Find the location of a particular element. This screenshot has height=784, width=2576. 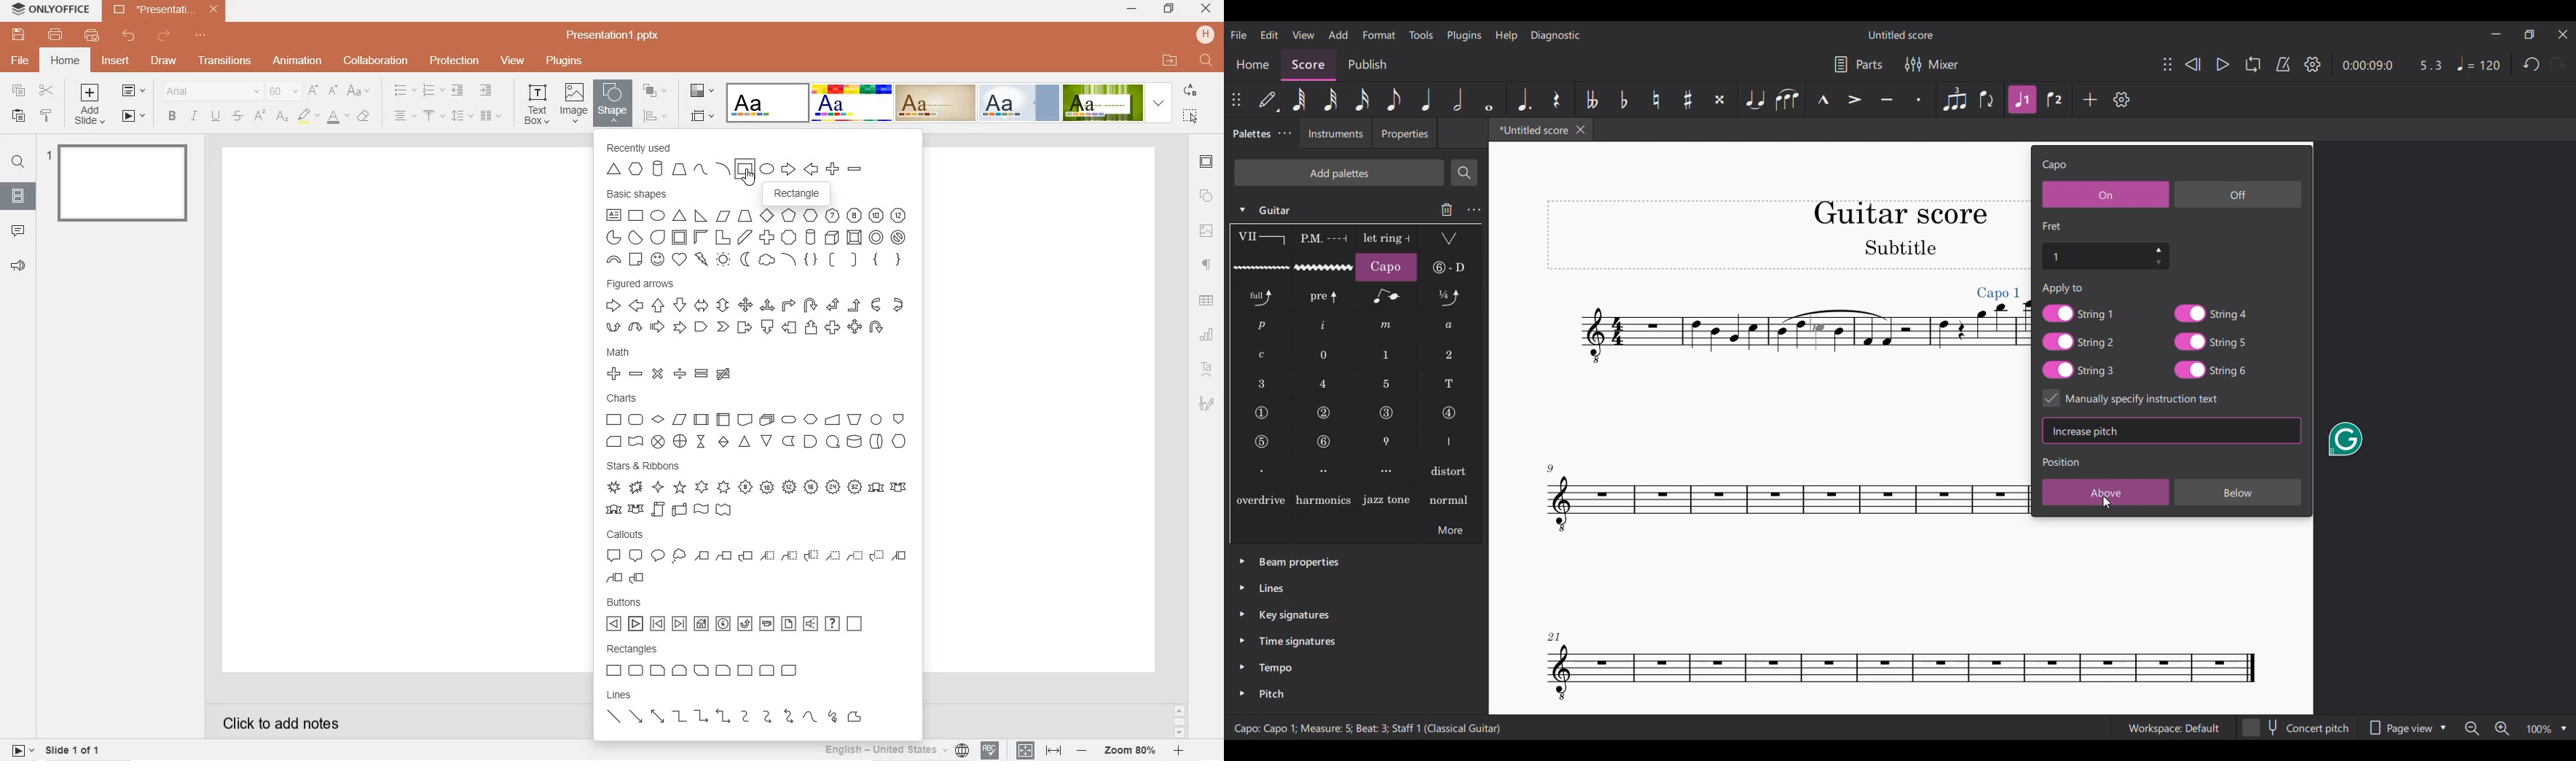

32nd note is located at coordinates (1330, 99).